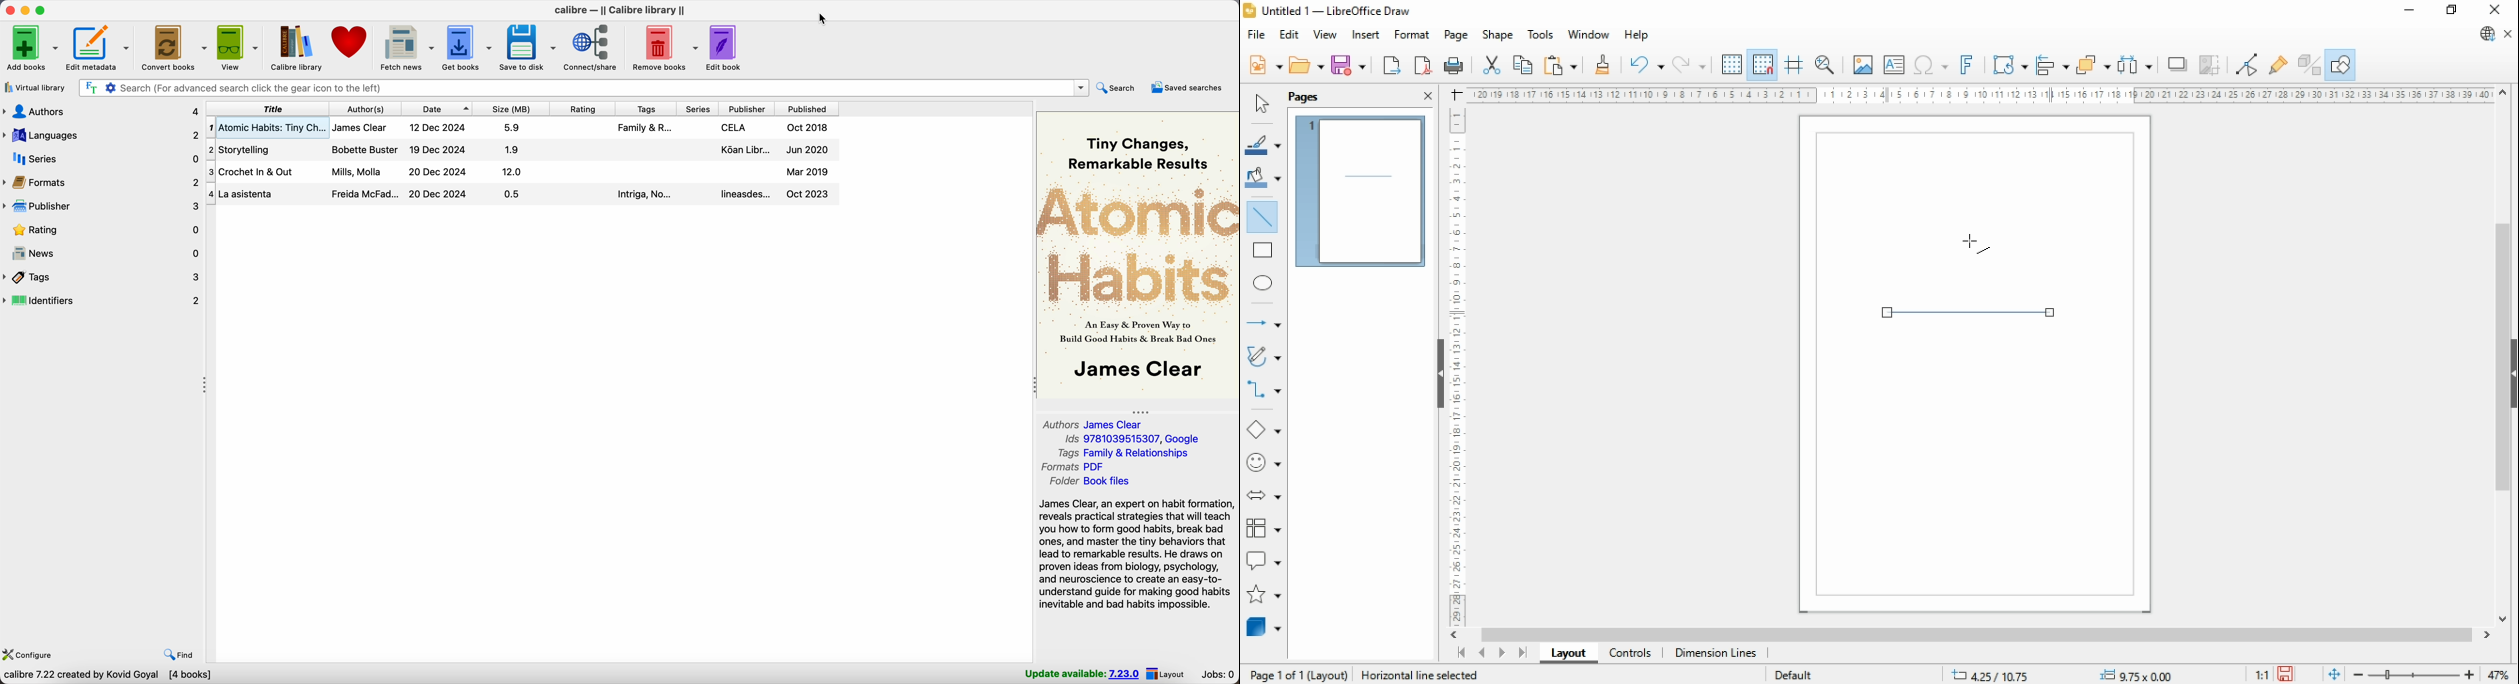 Image resolution: width=2520 pixels, height=700 pixels. What do you see at coordinates (1454, 35) in the screenshot?
I see `page` at bounding box center [1454, 35].